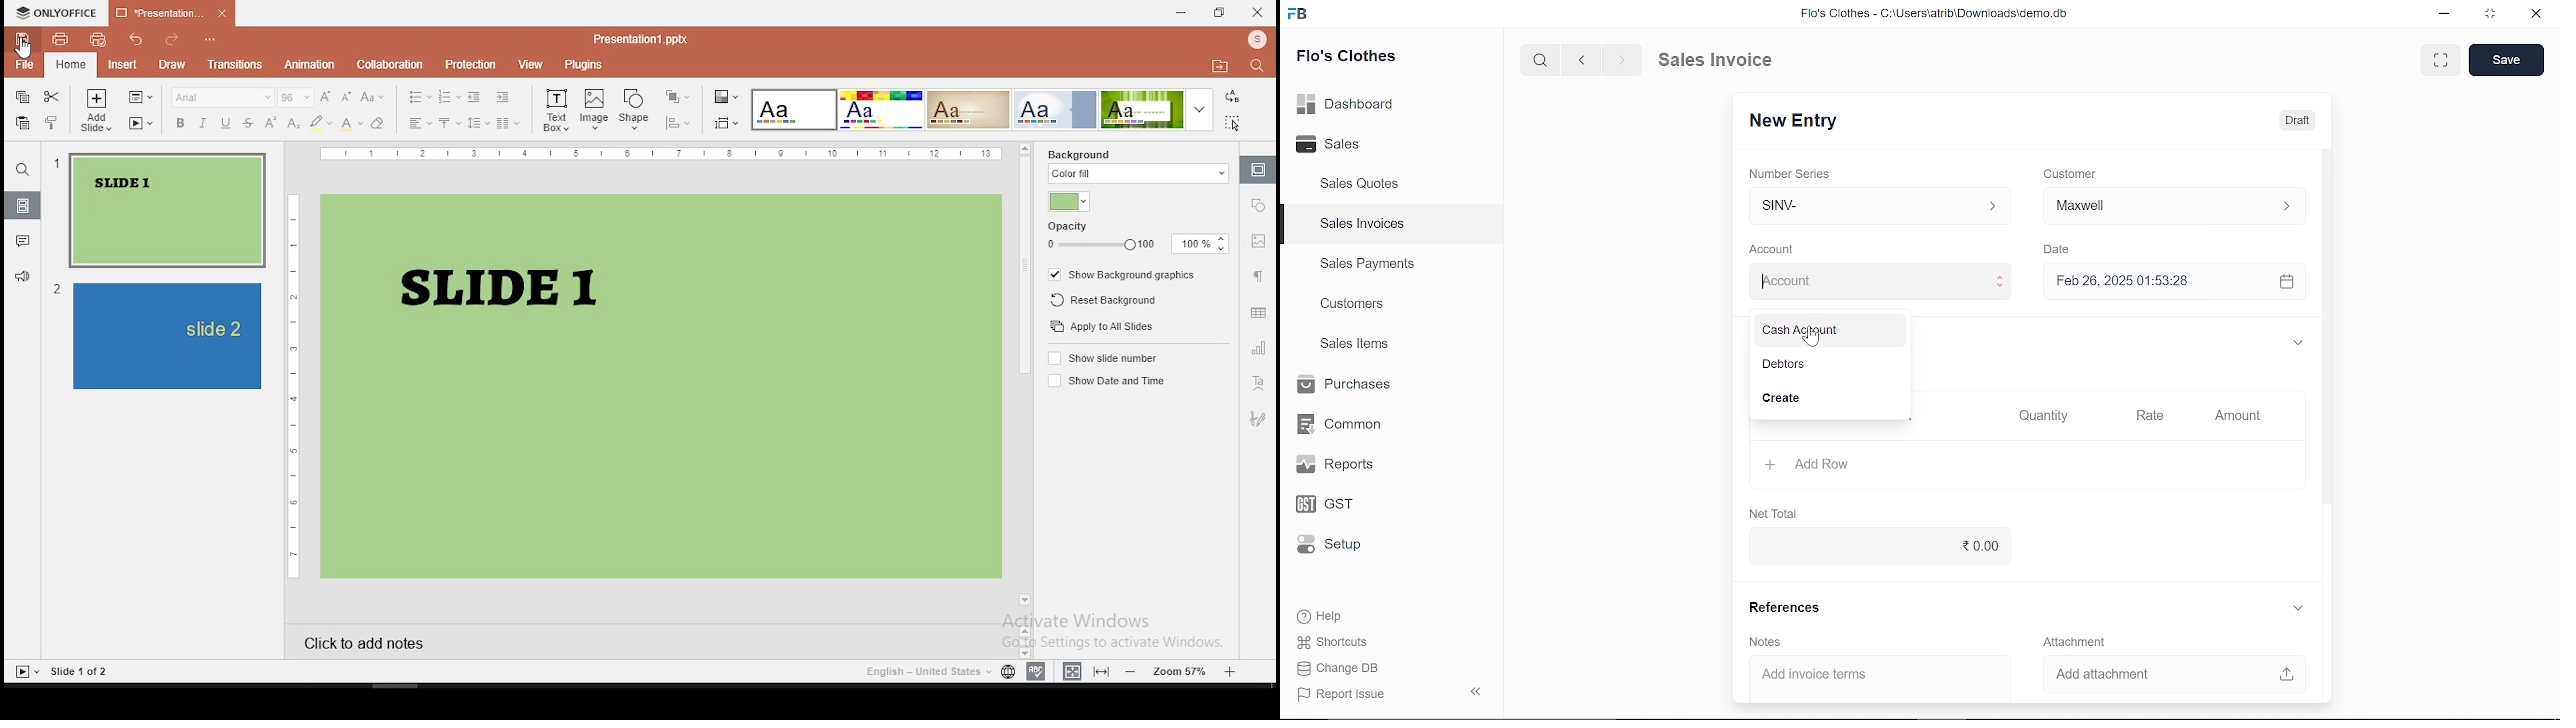 The image size is (2576, 728). Describe the element at coordinates (2238, 416) in the screenshot. I see `Amount` at that location.